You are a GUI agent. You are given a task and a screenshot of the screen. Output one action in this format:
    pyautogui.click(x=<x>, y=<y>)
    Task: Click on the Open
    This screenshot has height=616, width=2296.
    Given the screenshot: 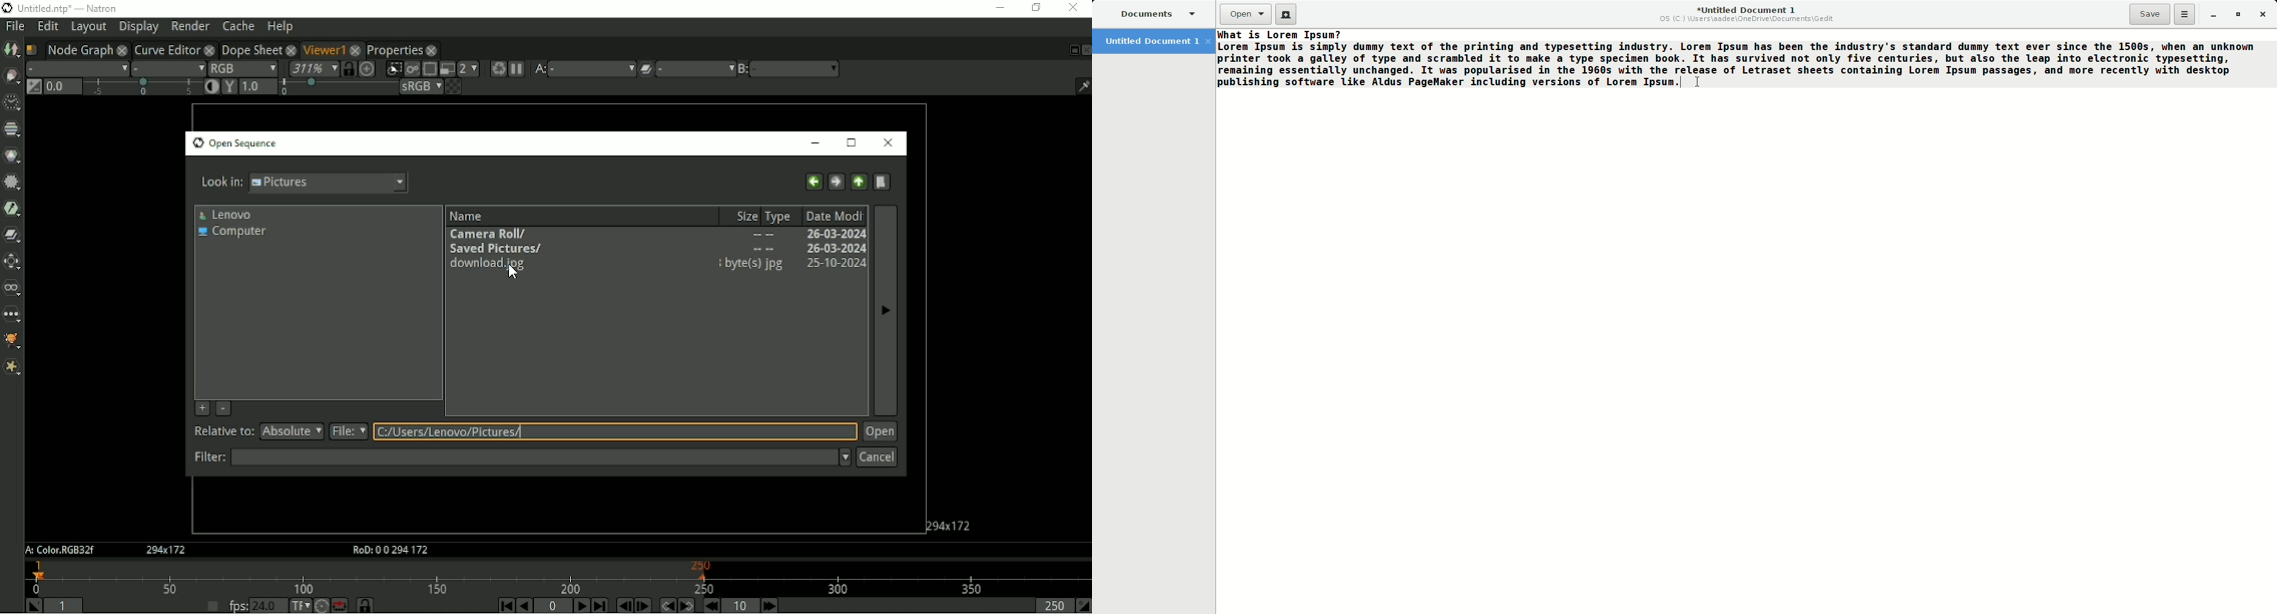 What is the action you would take?
    pyautogui.click(x=1246, y=14)
    